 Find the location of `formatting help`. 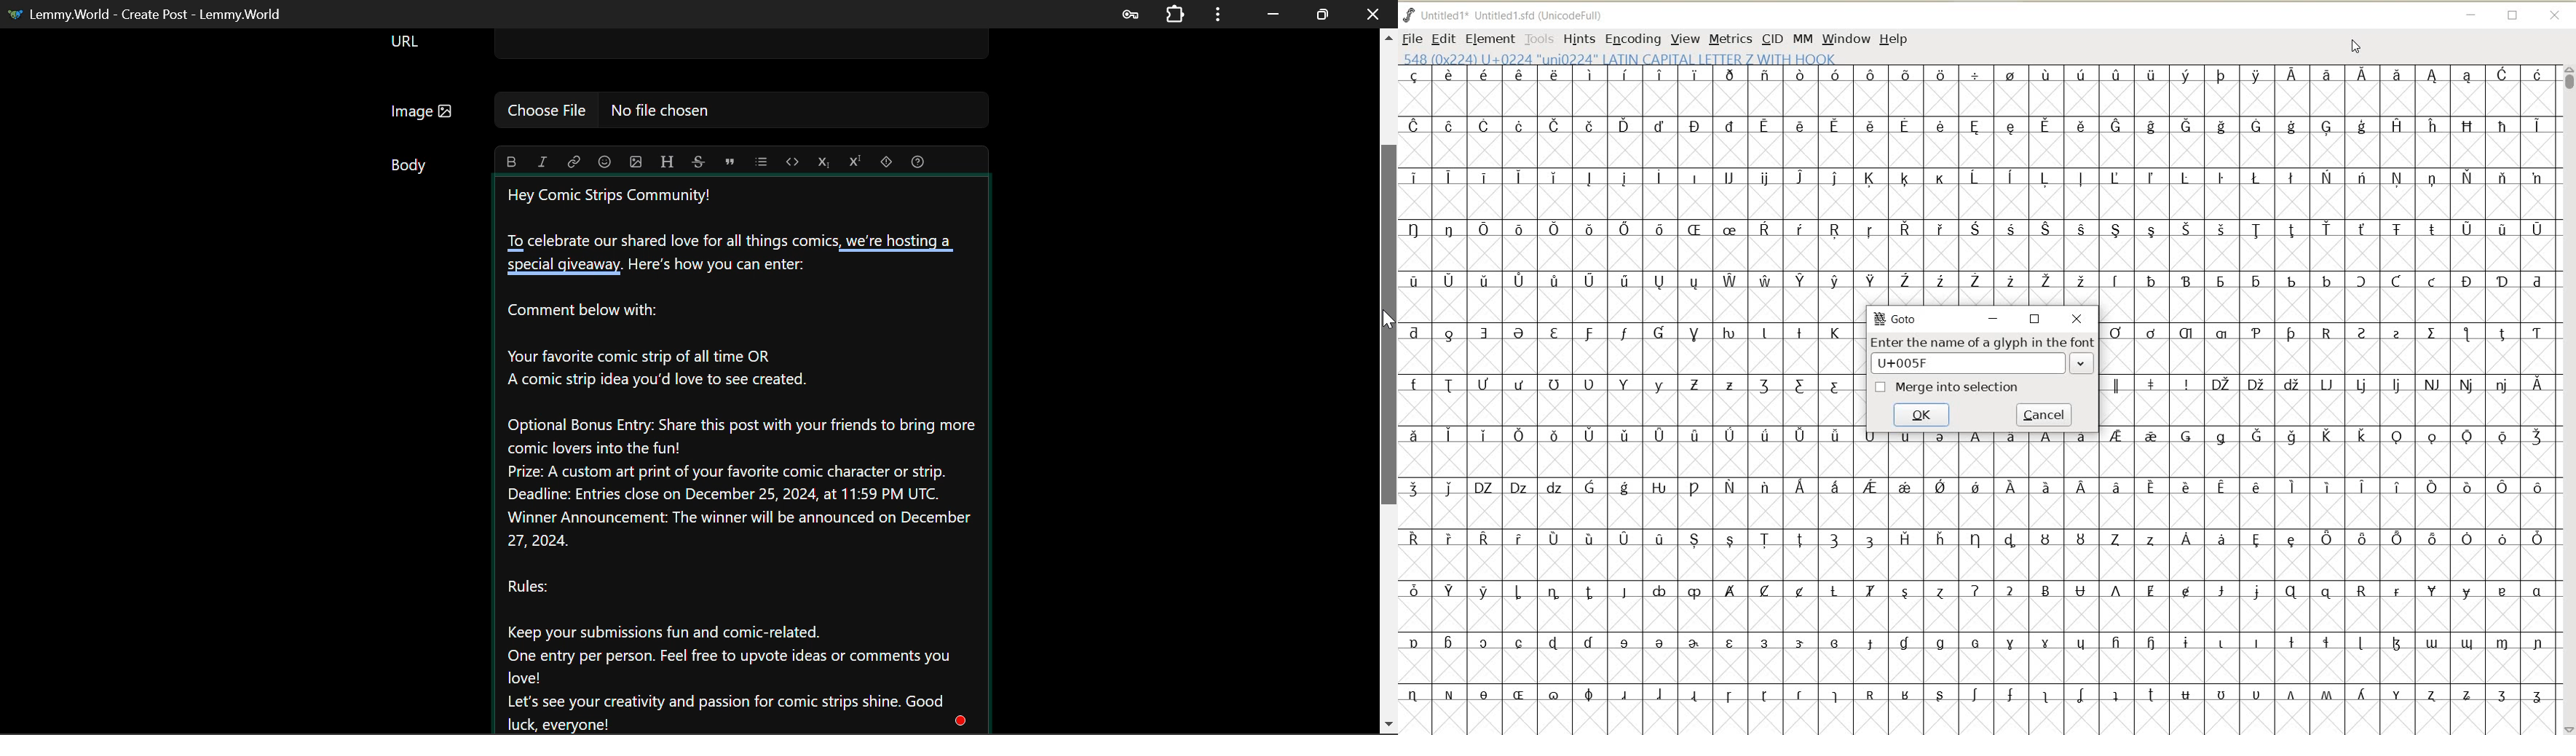

formatting help is located at coordinates (919, 162).